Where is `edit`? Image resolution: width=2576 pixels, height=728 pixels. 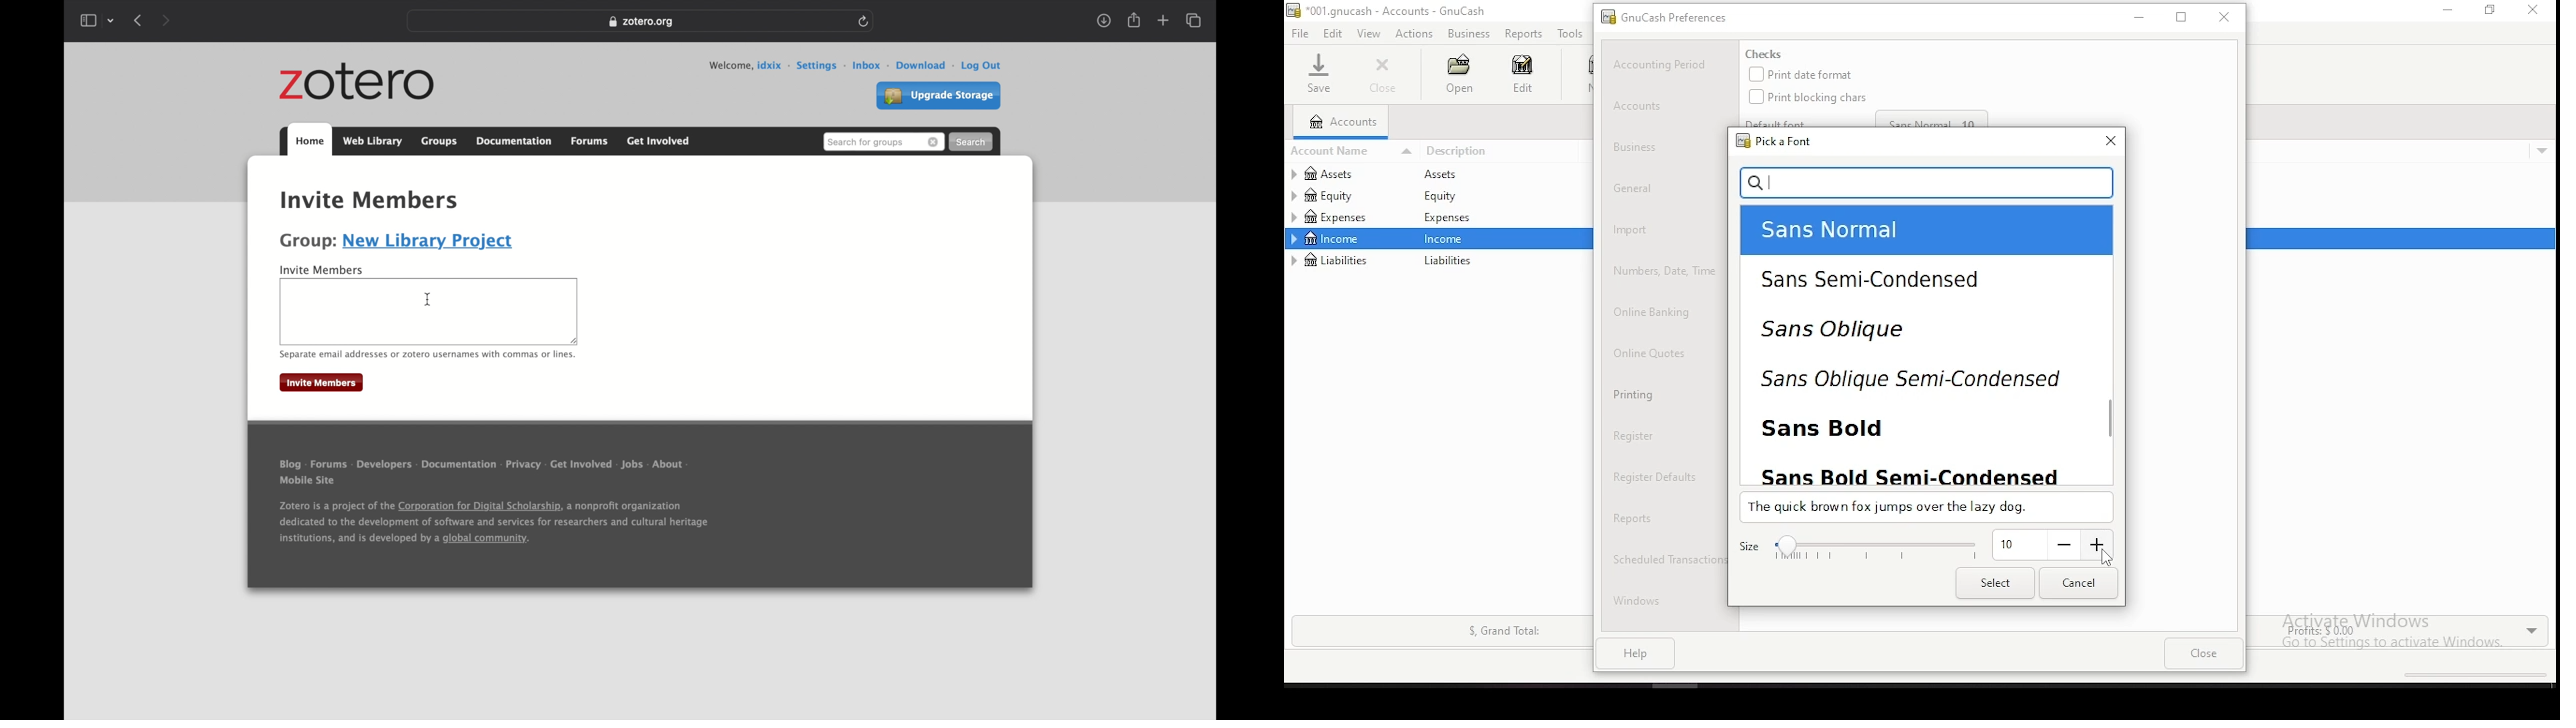 edit is located at coordinates (1522, 73).